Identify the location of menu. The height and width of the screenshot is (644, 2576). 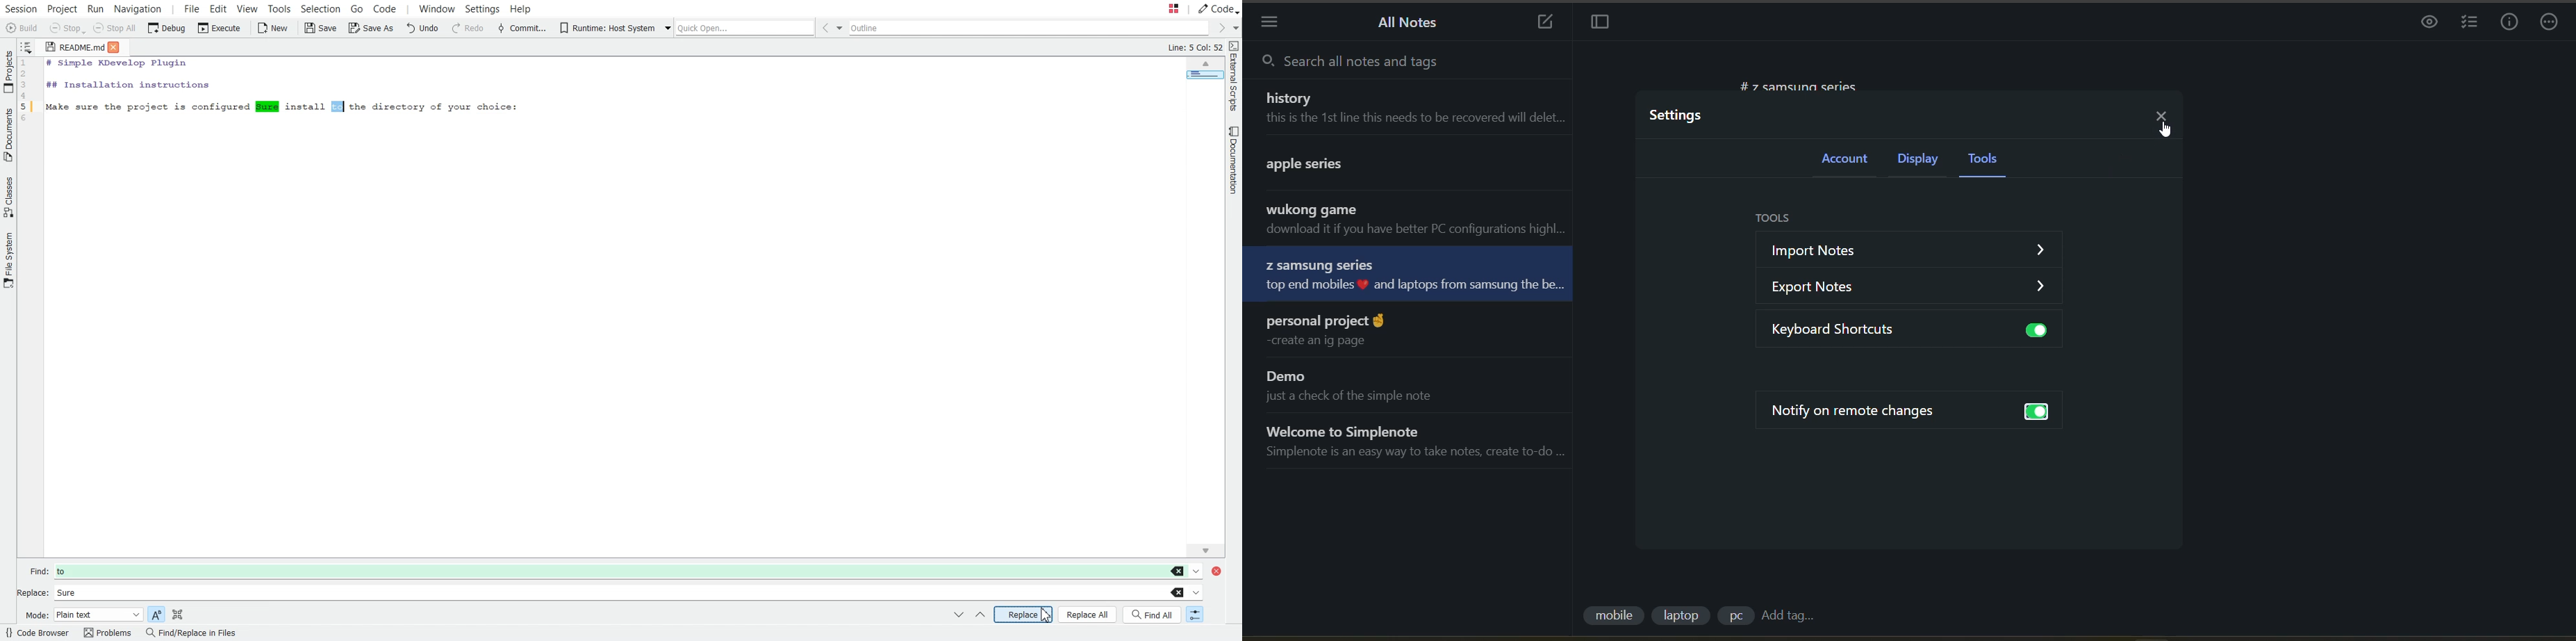
(1272, 22).